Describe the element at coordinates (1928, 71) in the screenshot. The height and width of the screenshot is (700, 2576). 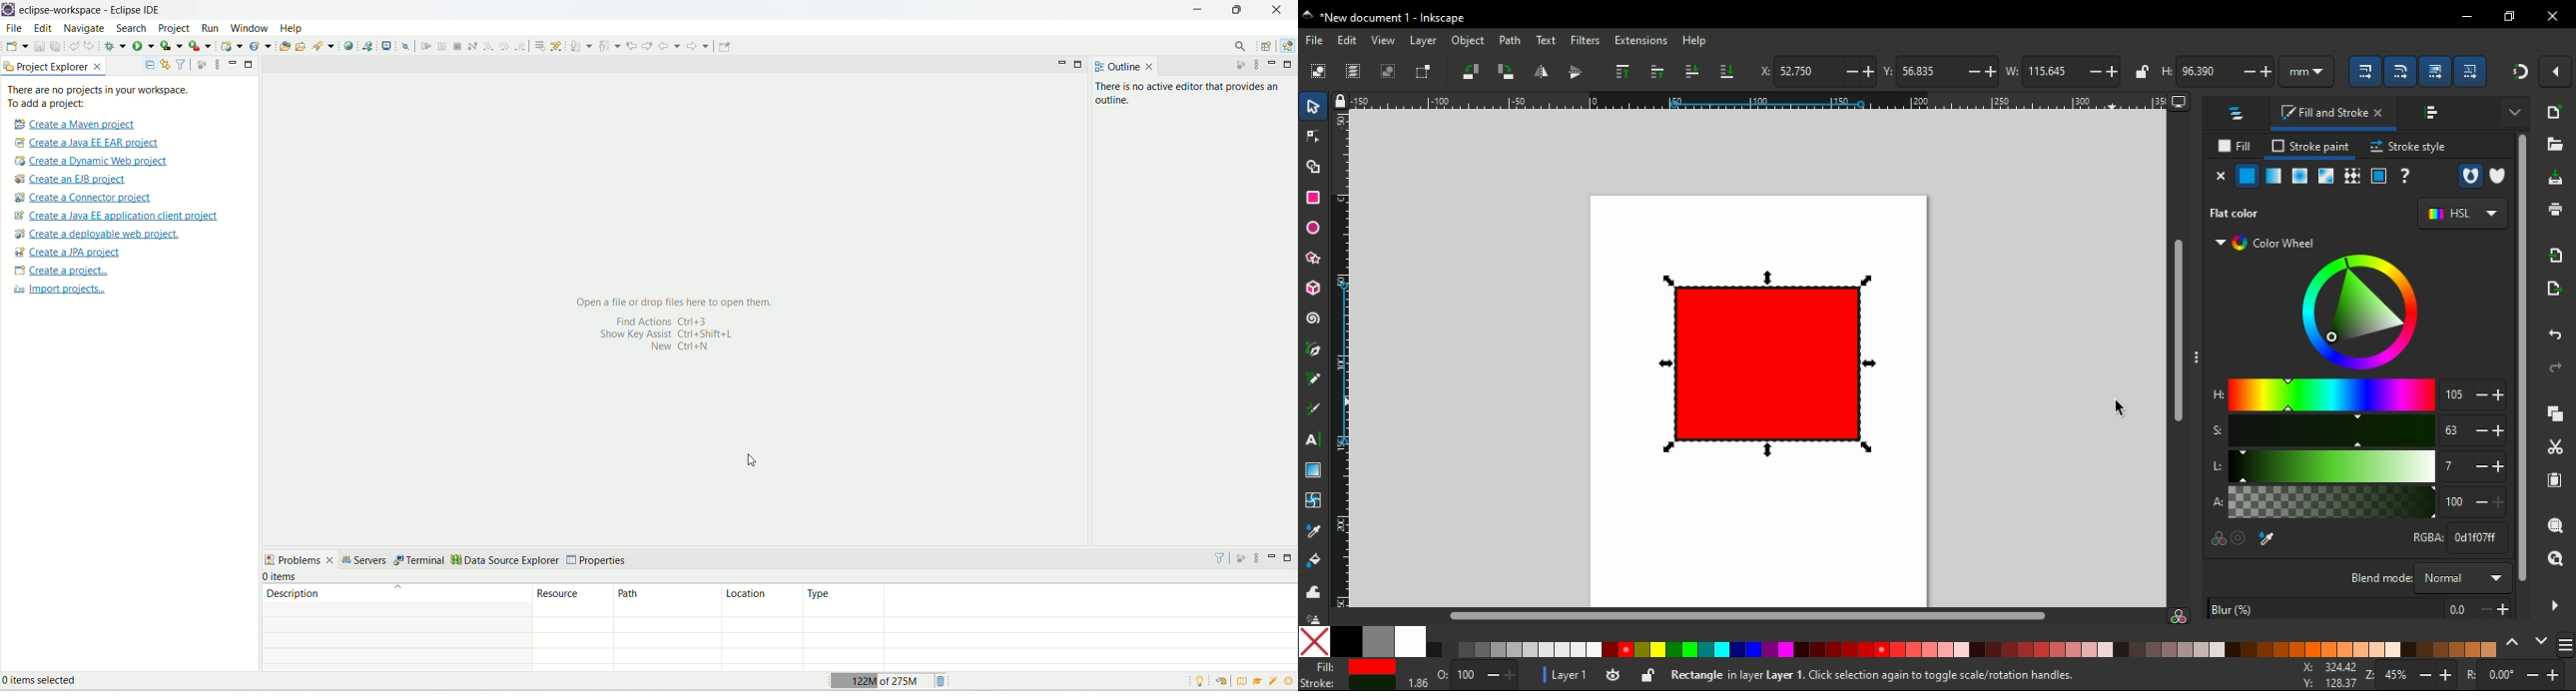
I see `56` at that location.